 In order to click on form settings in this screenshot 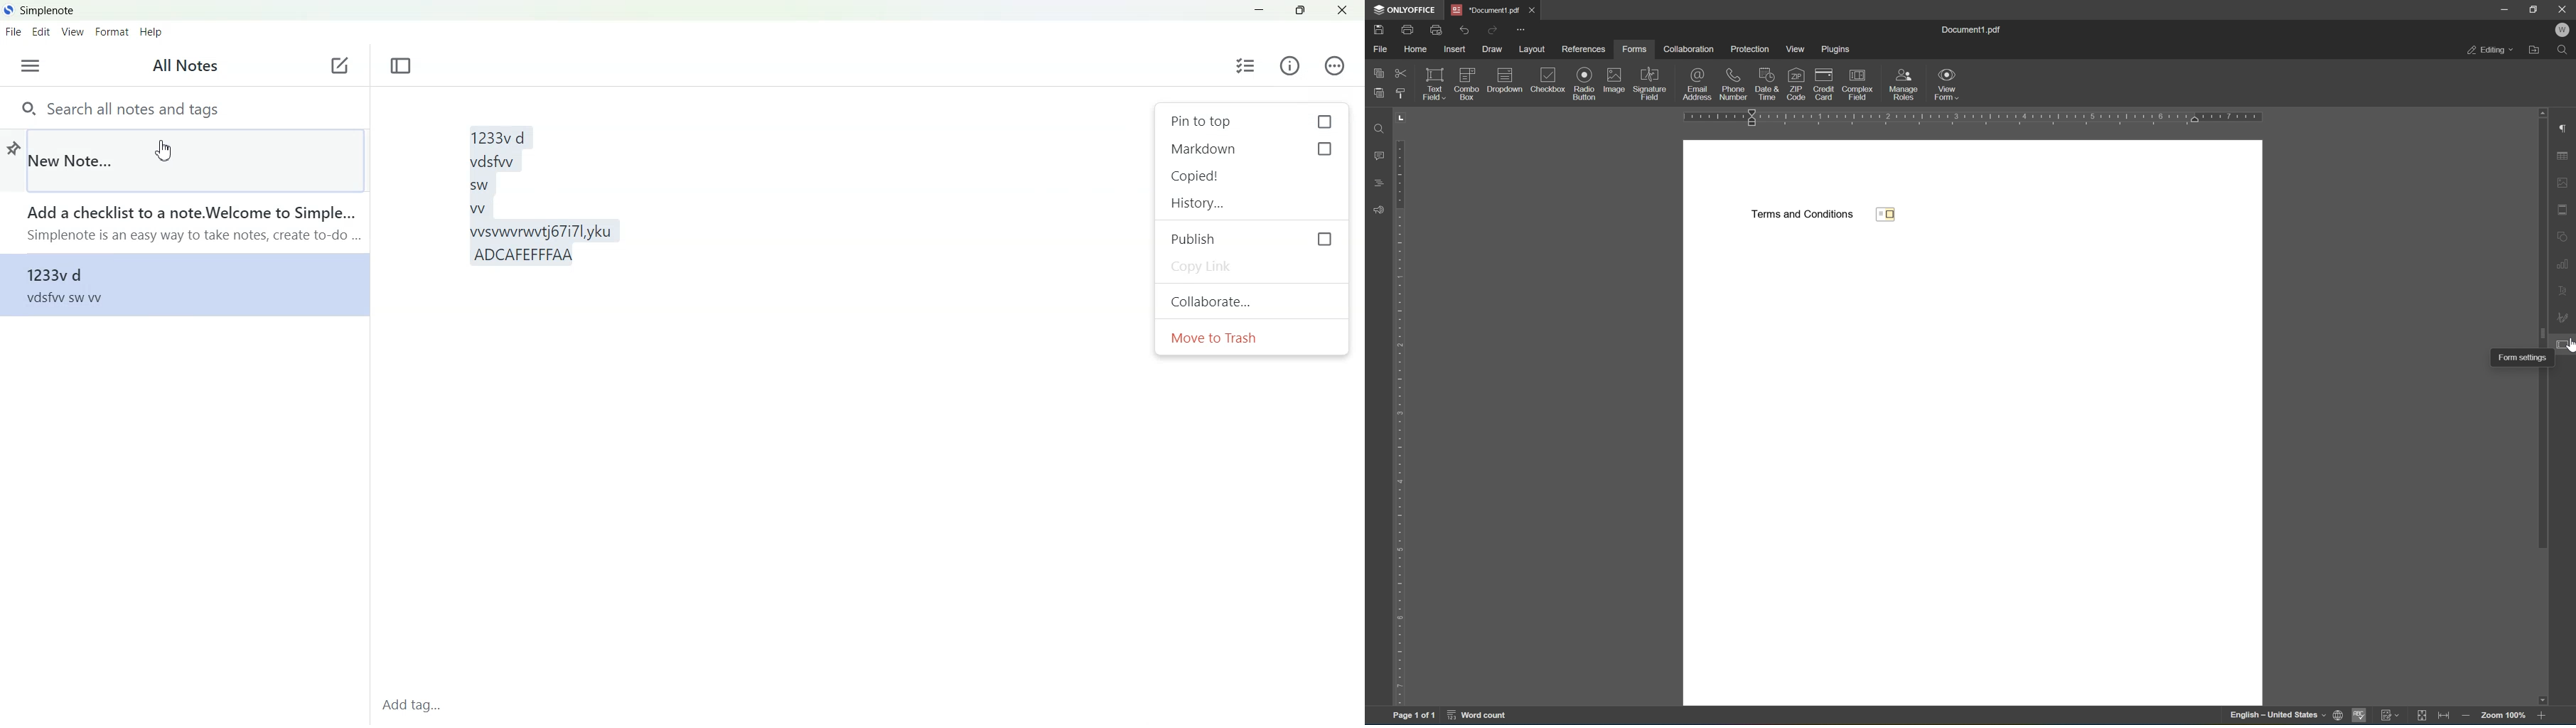, I will do `click(2563, 347)`.